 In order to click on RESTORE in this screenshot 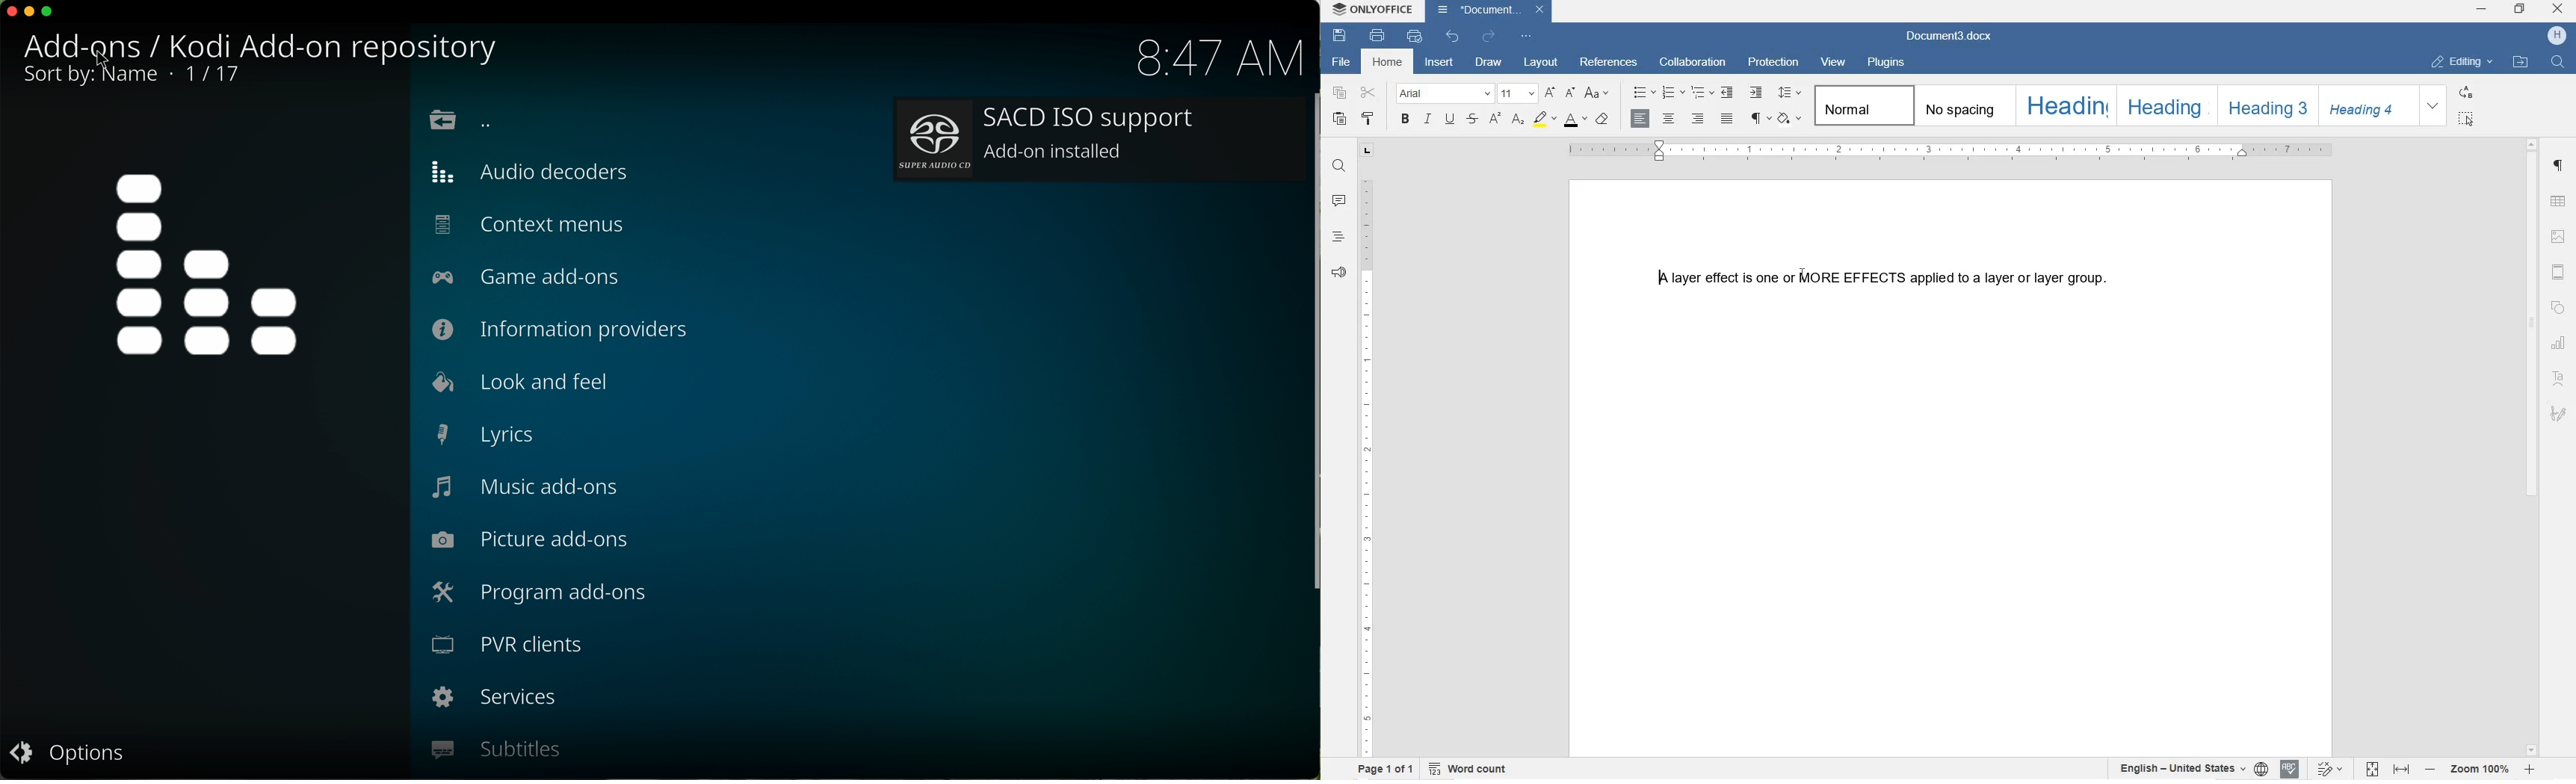, I will do `click(2520, 11)`.